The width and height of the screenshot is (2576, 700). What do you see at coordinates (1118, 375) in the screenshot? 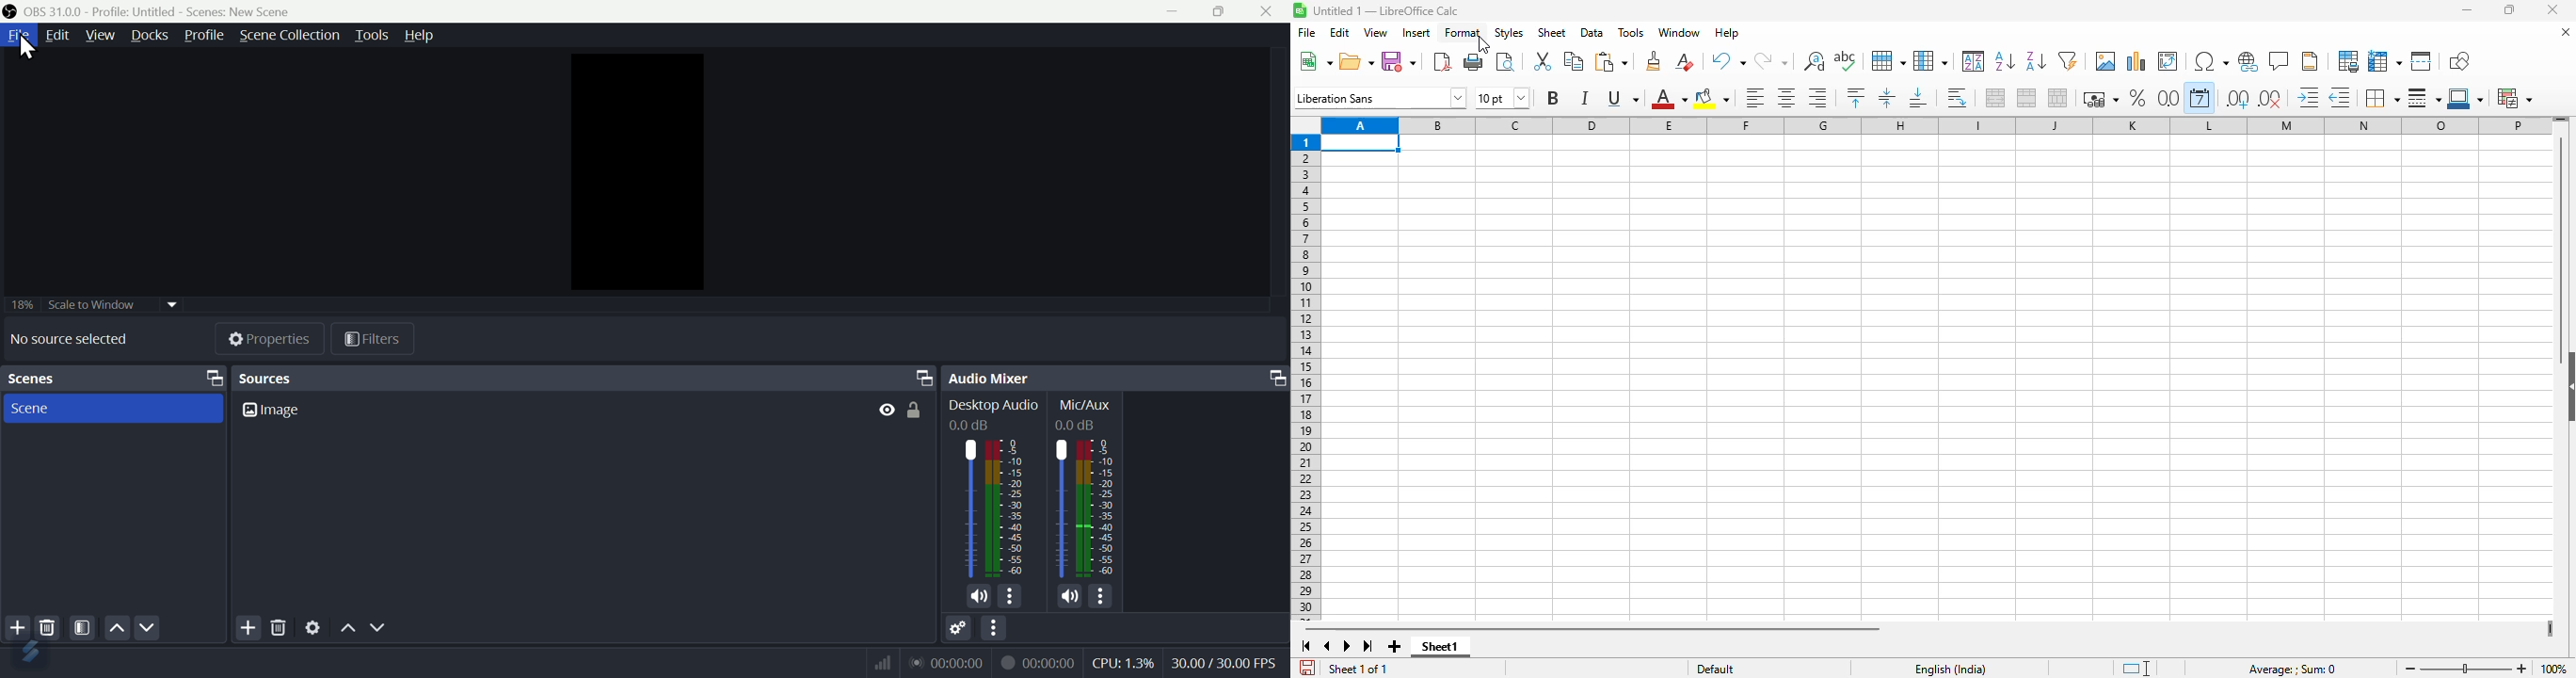
I see `Audio mixer` at bounding box center [1118, 375].